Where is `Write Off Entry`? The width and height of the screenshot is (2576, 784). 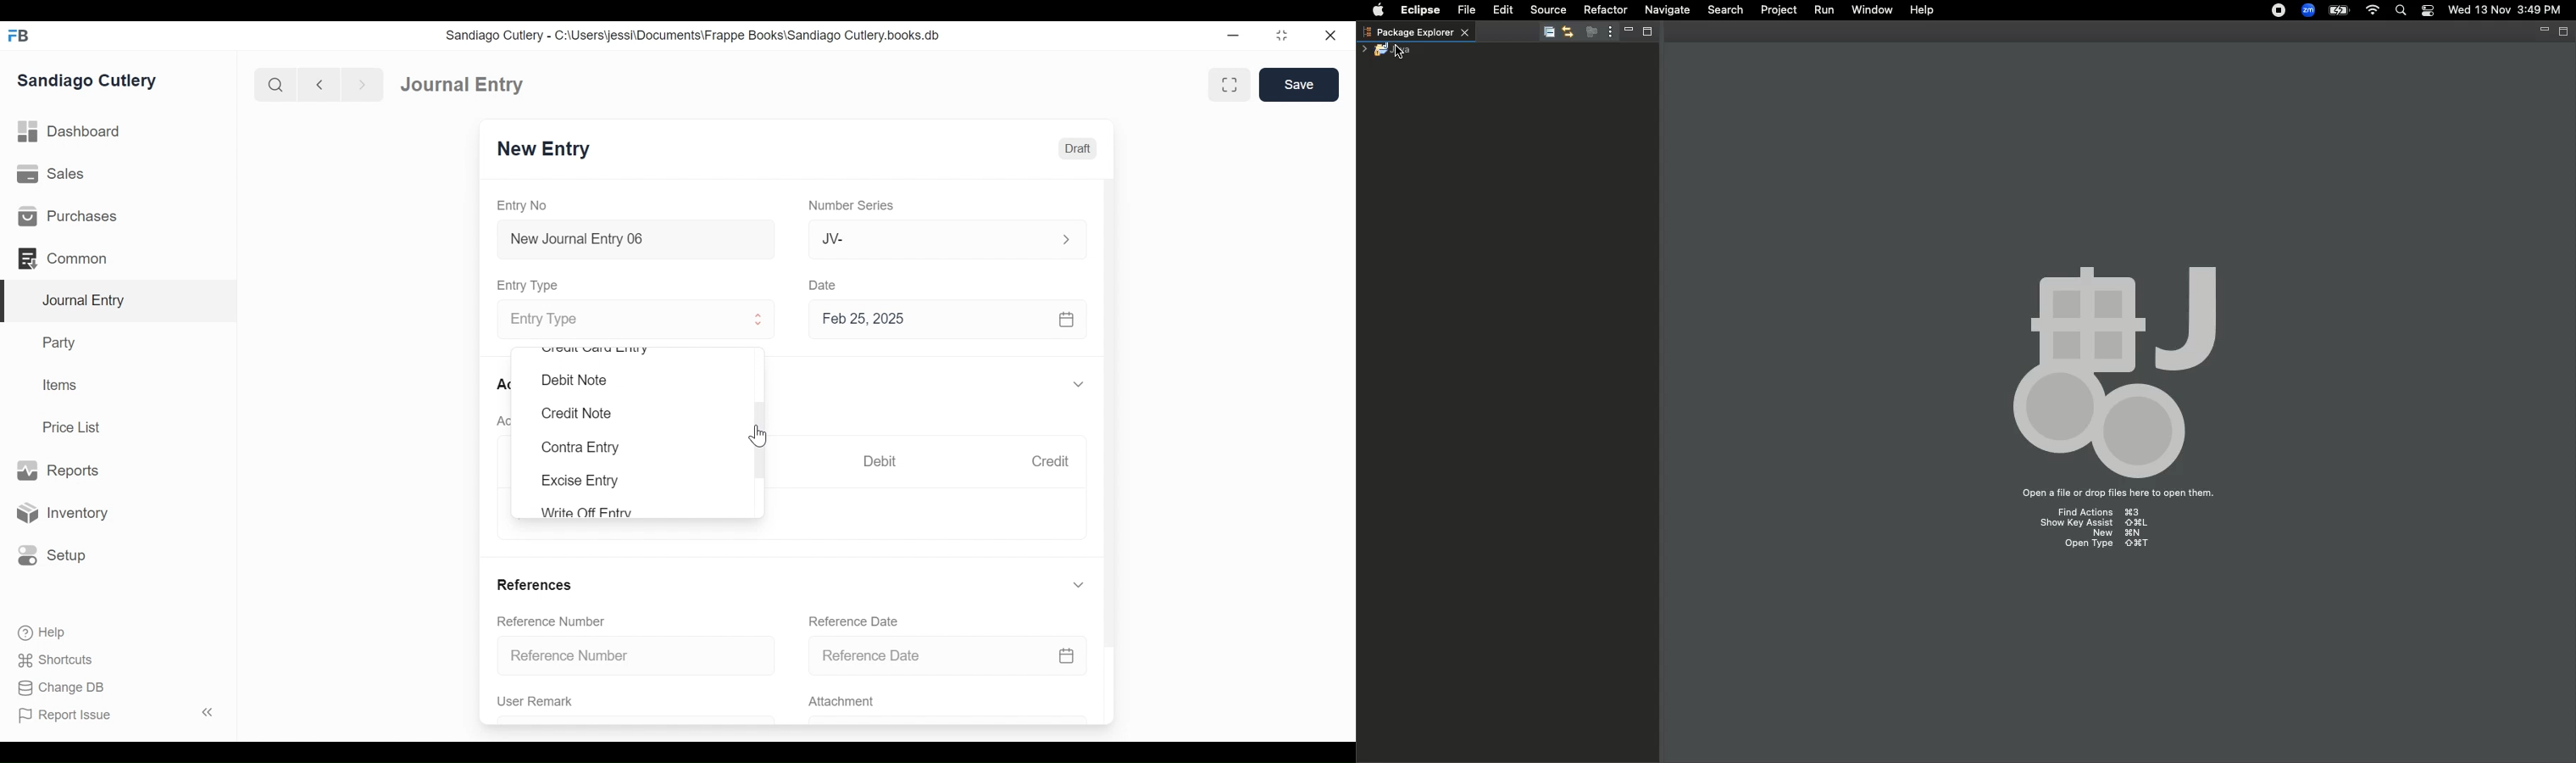 Write Off Entry is located at coordinates (585, 511).